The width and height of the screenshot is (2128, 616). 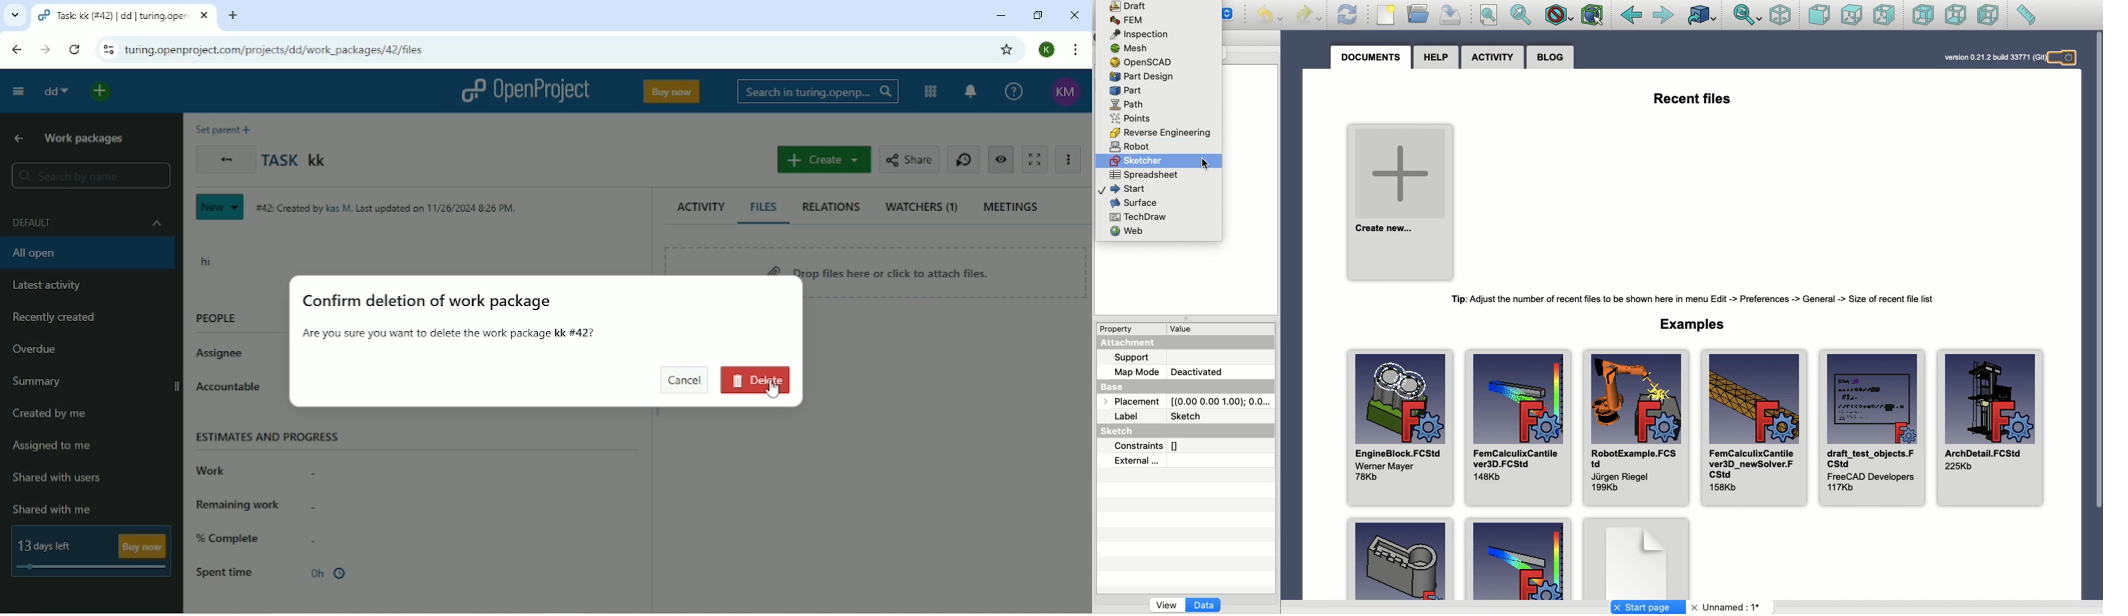 I want to click on Map mode, so click(x=1134, y=372).